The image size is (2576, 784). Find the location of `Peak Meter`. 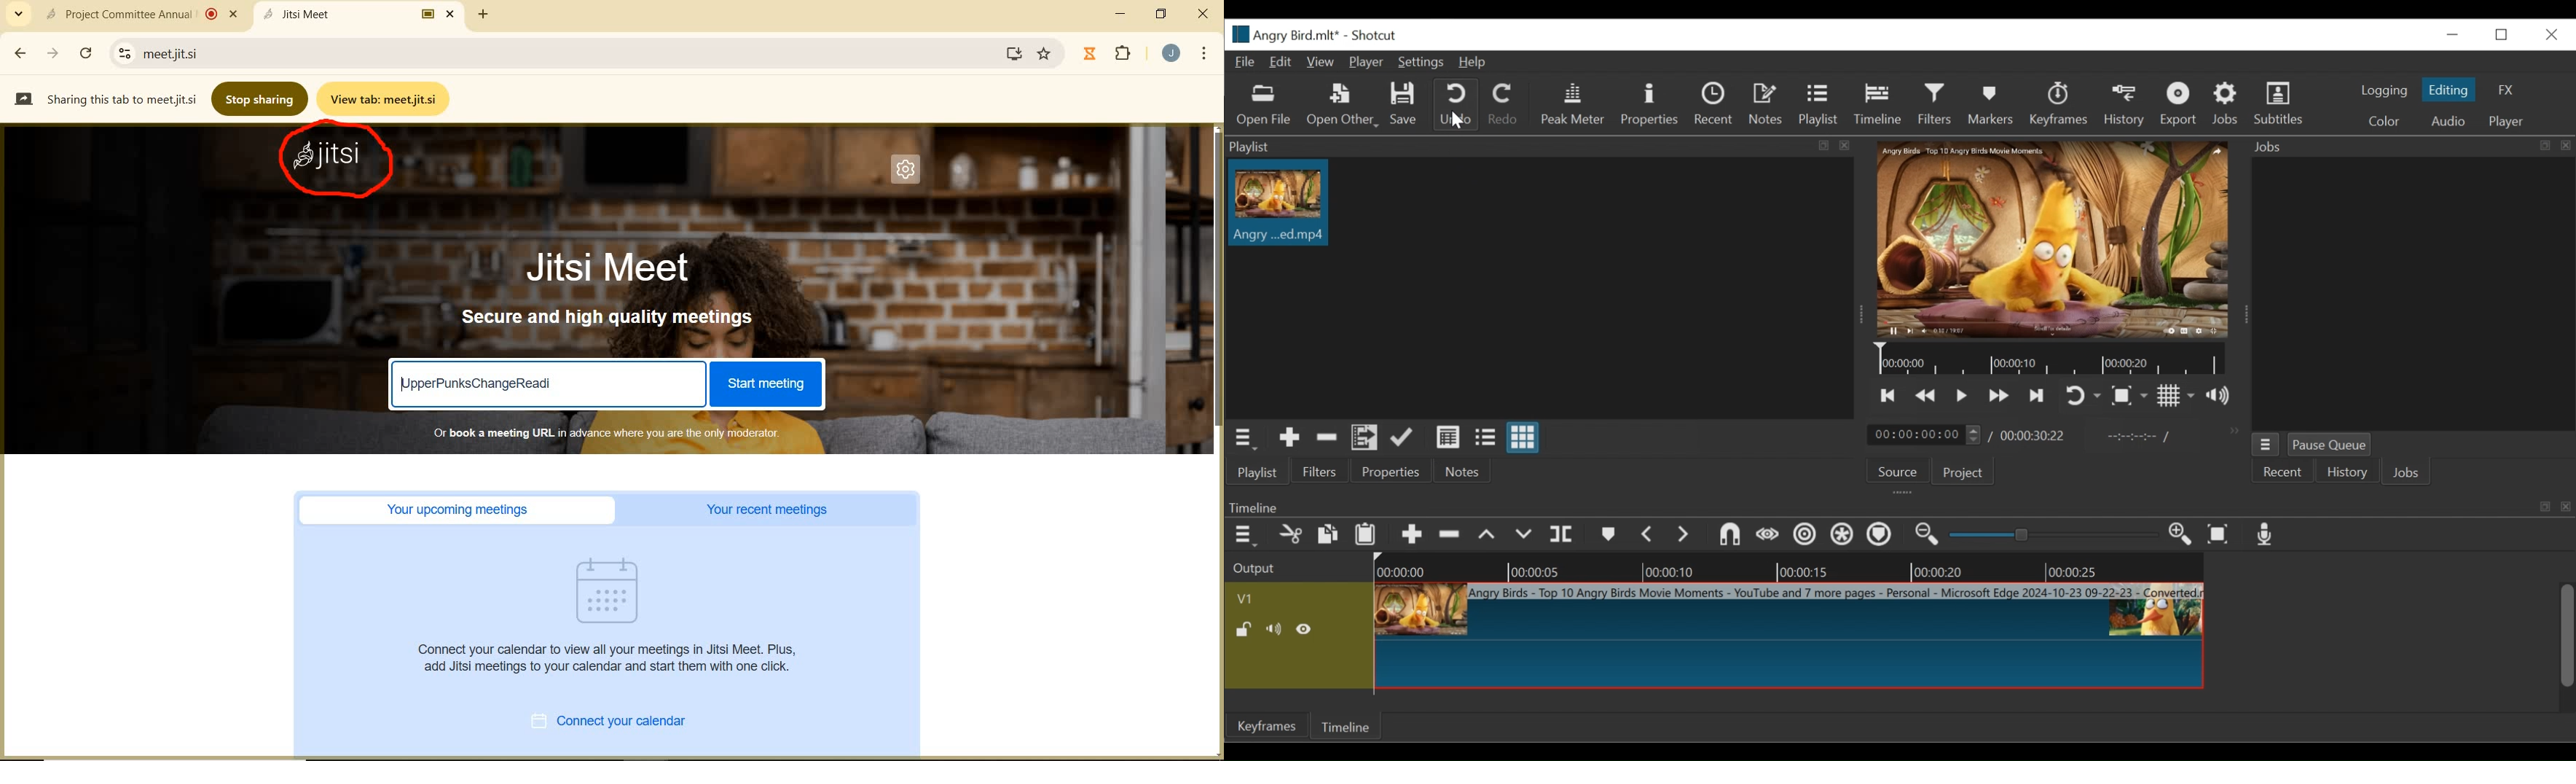

Peak Meter is located at coordinates (1570, 103).